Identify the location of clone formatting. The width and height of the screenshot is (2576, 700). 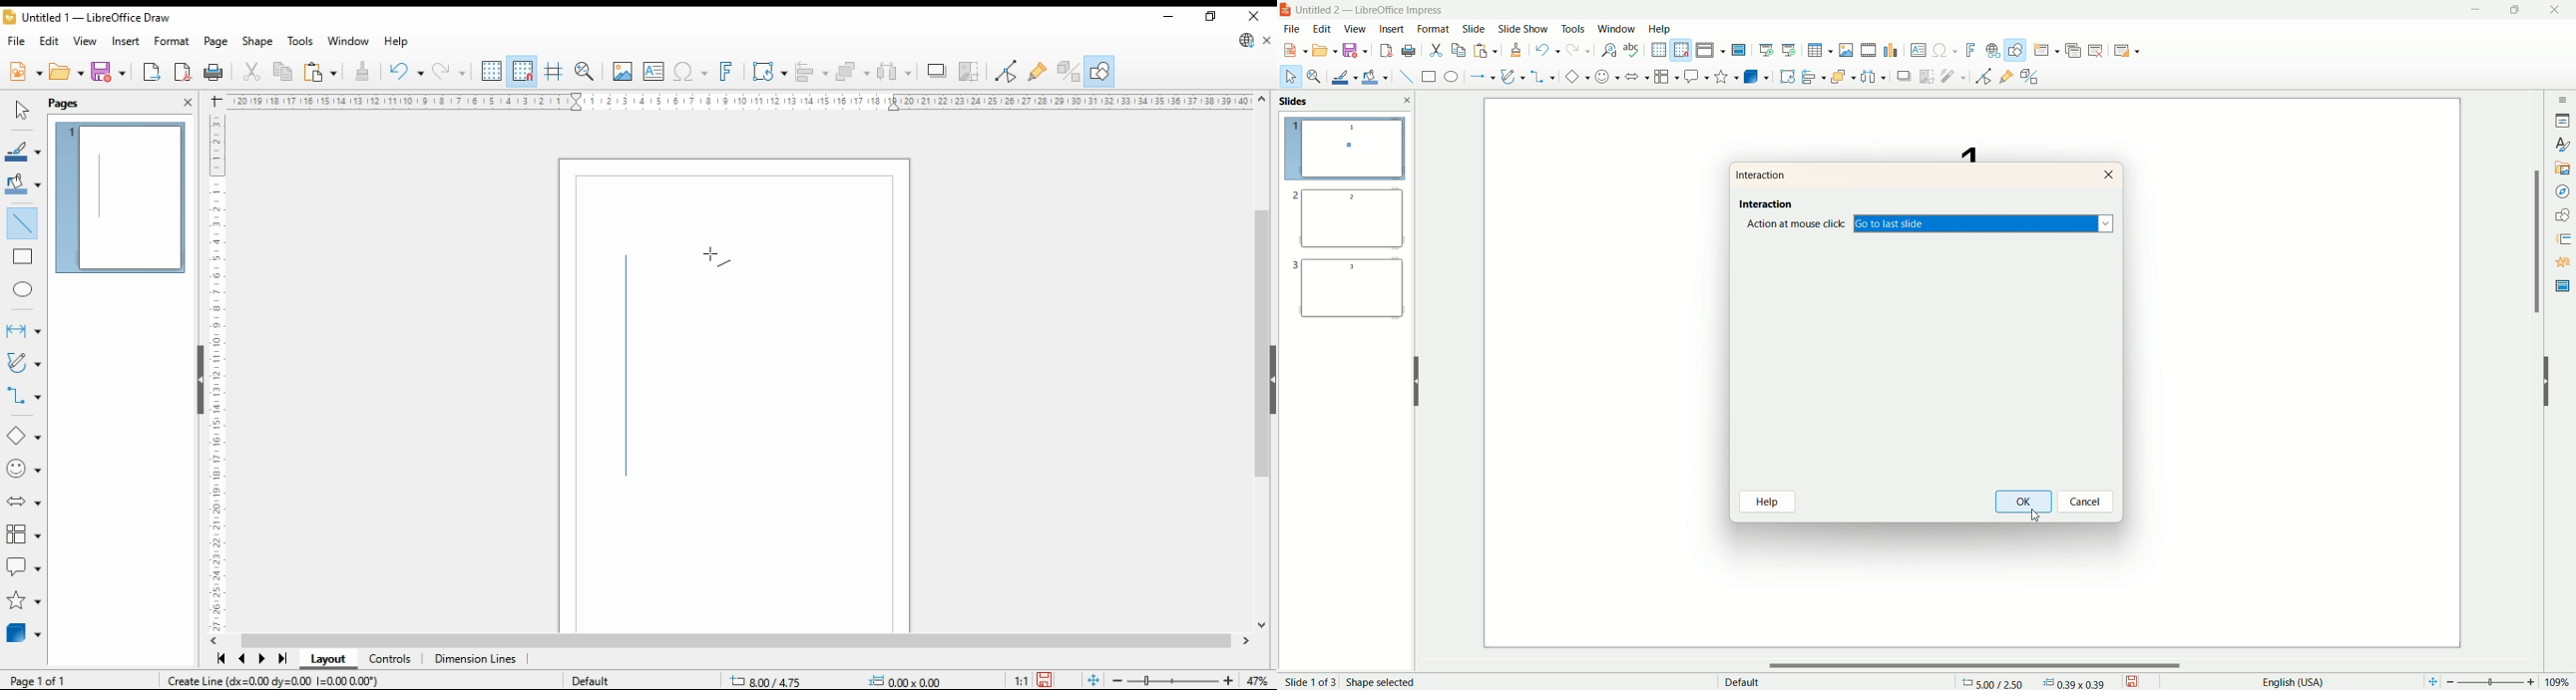
(361, 70).